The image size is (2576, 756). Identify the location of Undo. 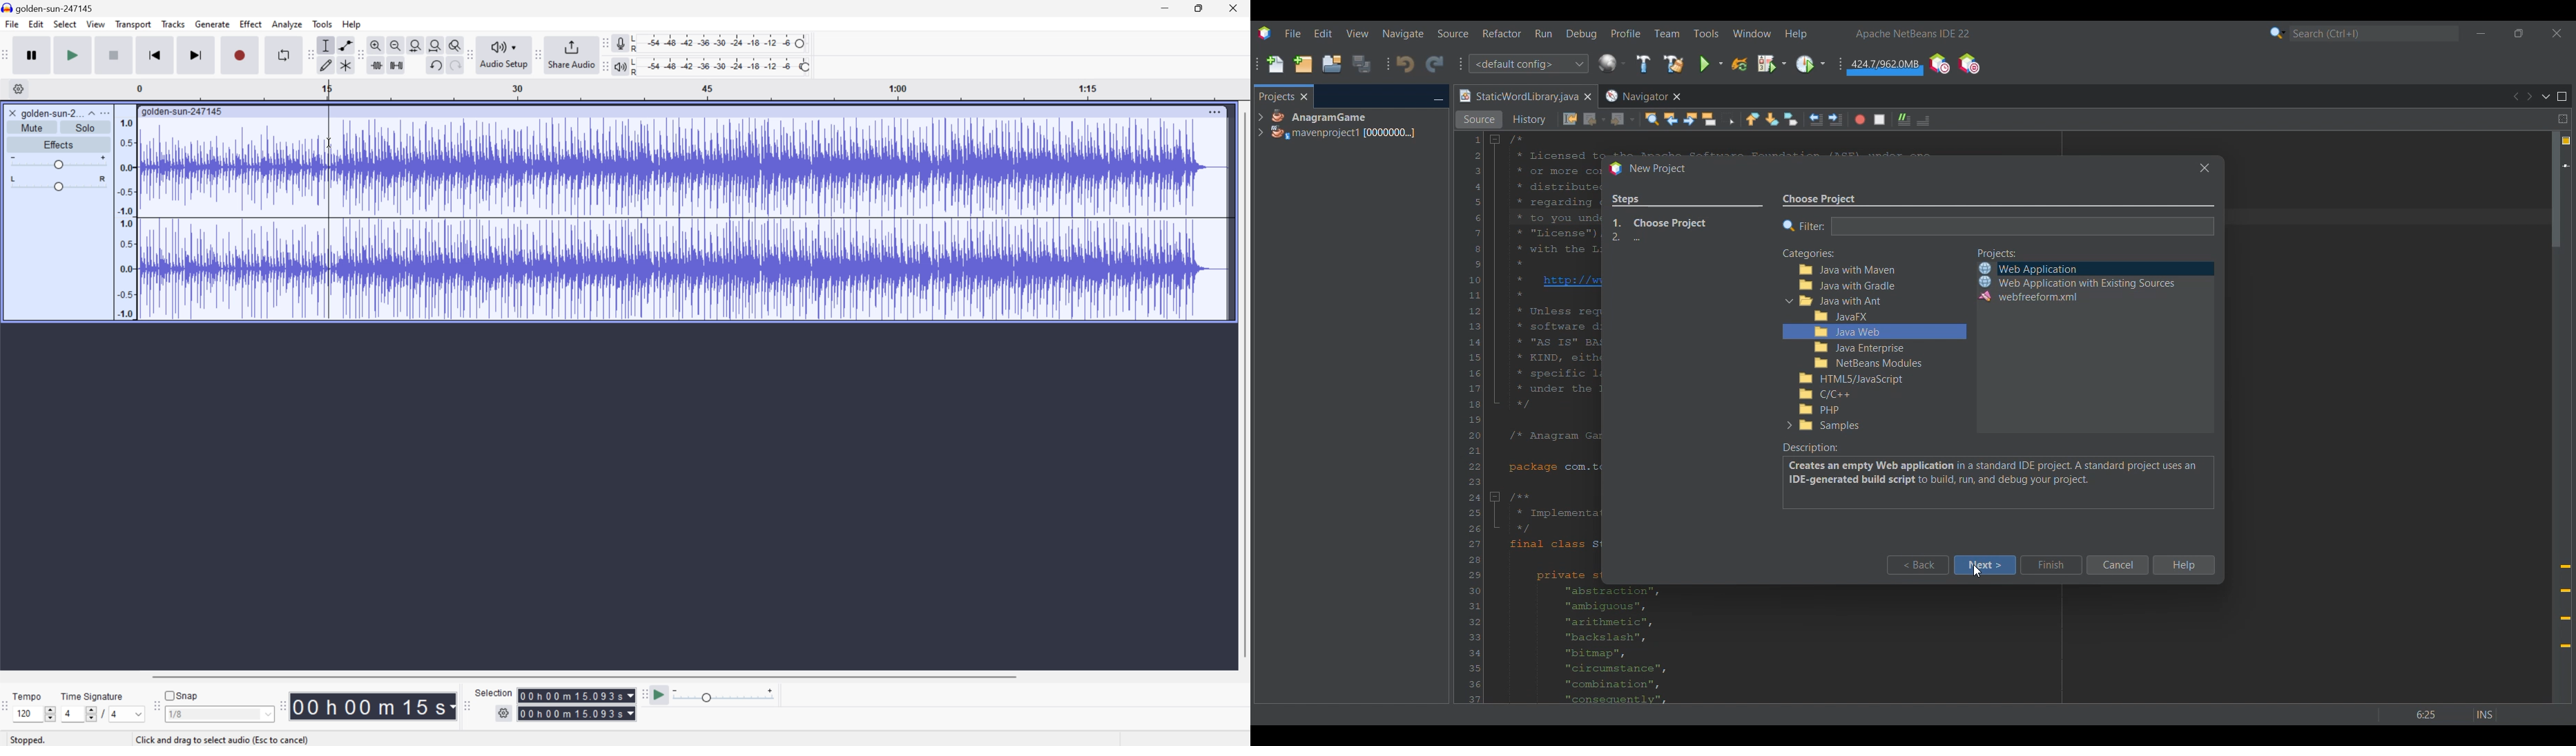
(434, 64).